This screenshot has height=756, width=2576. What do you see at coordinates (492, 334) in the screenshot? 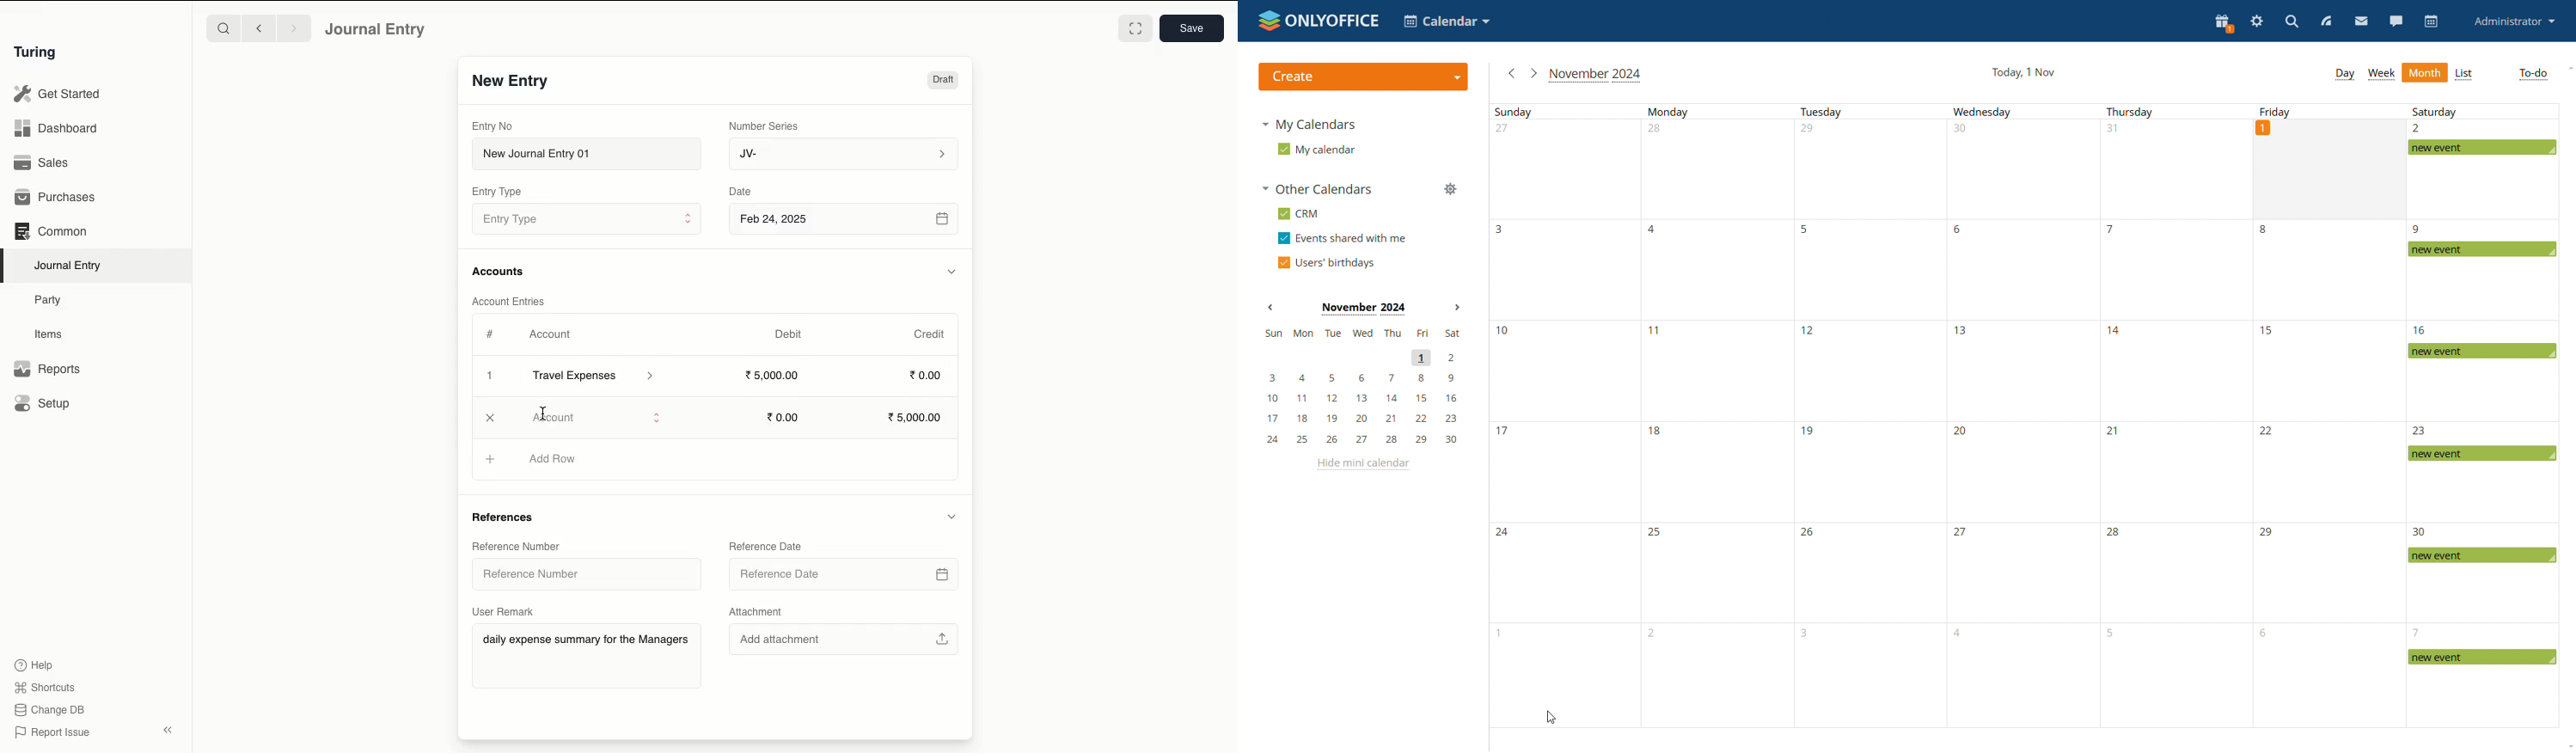
I see `Hashtag` at bounding box center [492, 334].